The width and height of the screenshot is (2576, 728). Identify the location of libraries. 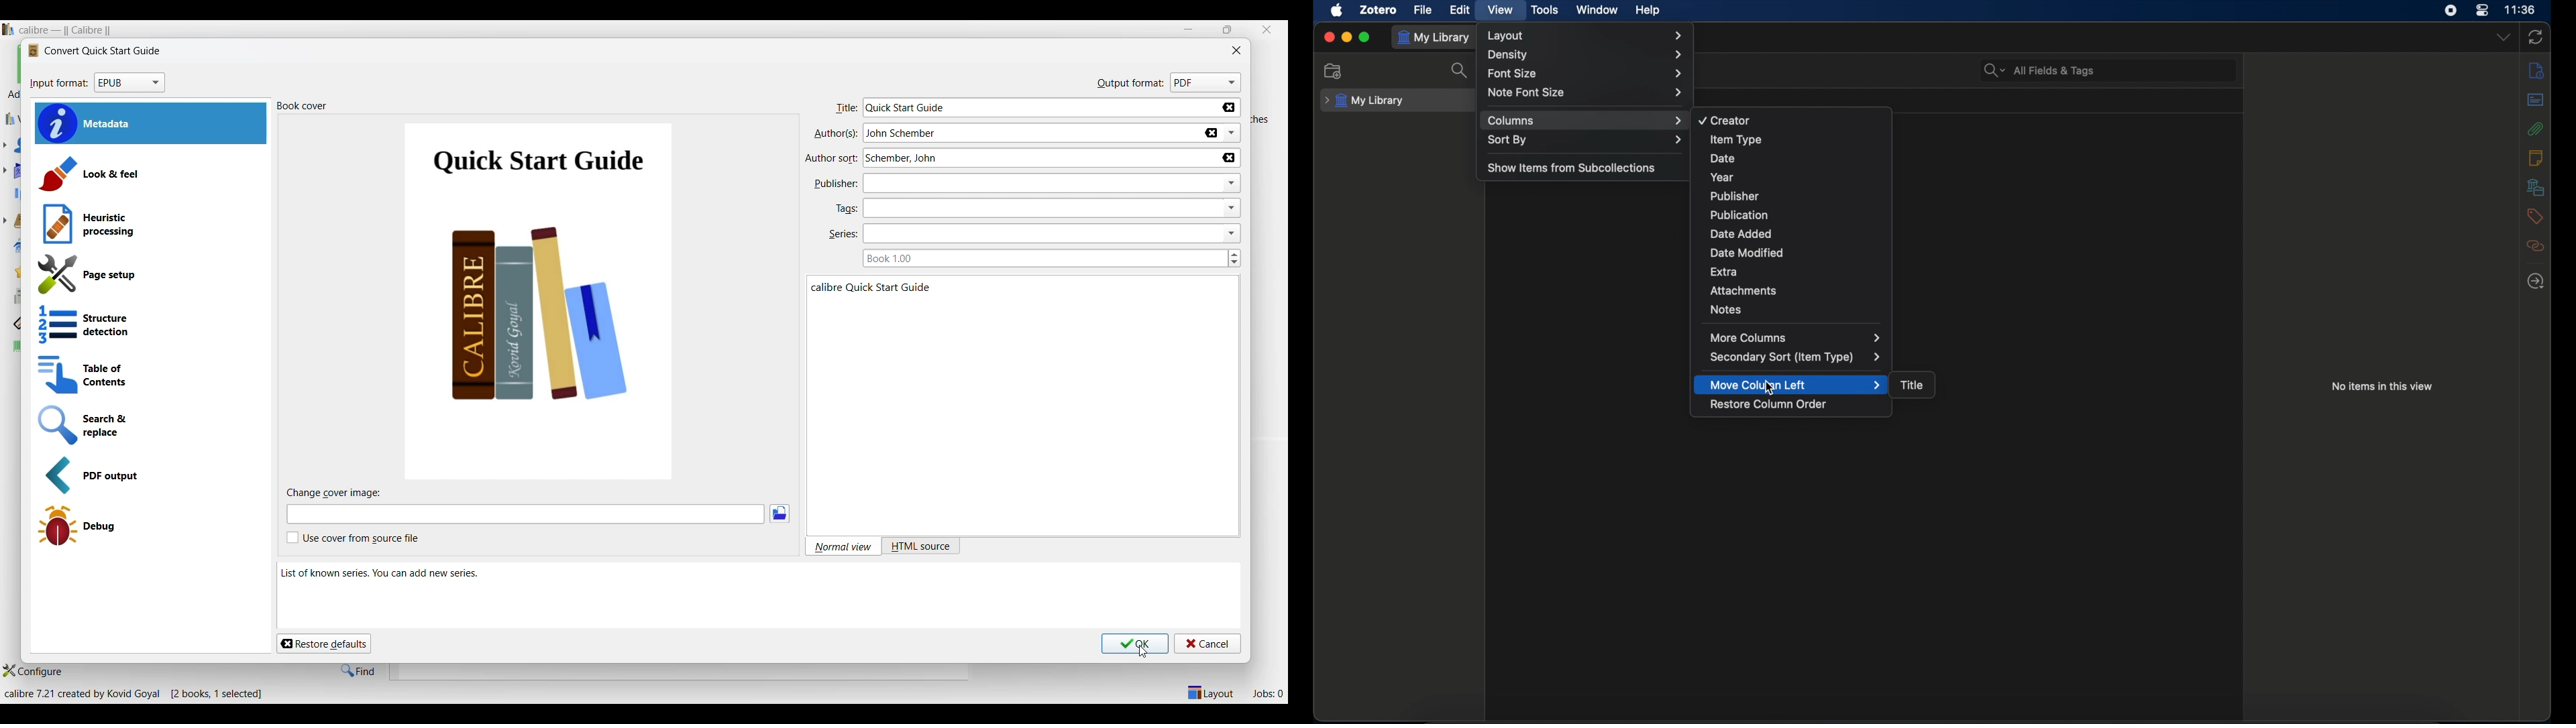
(2536, 188).